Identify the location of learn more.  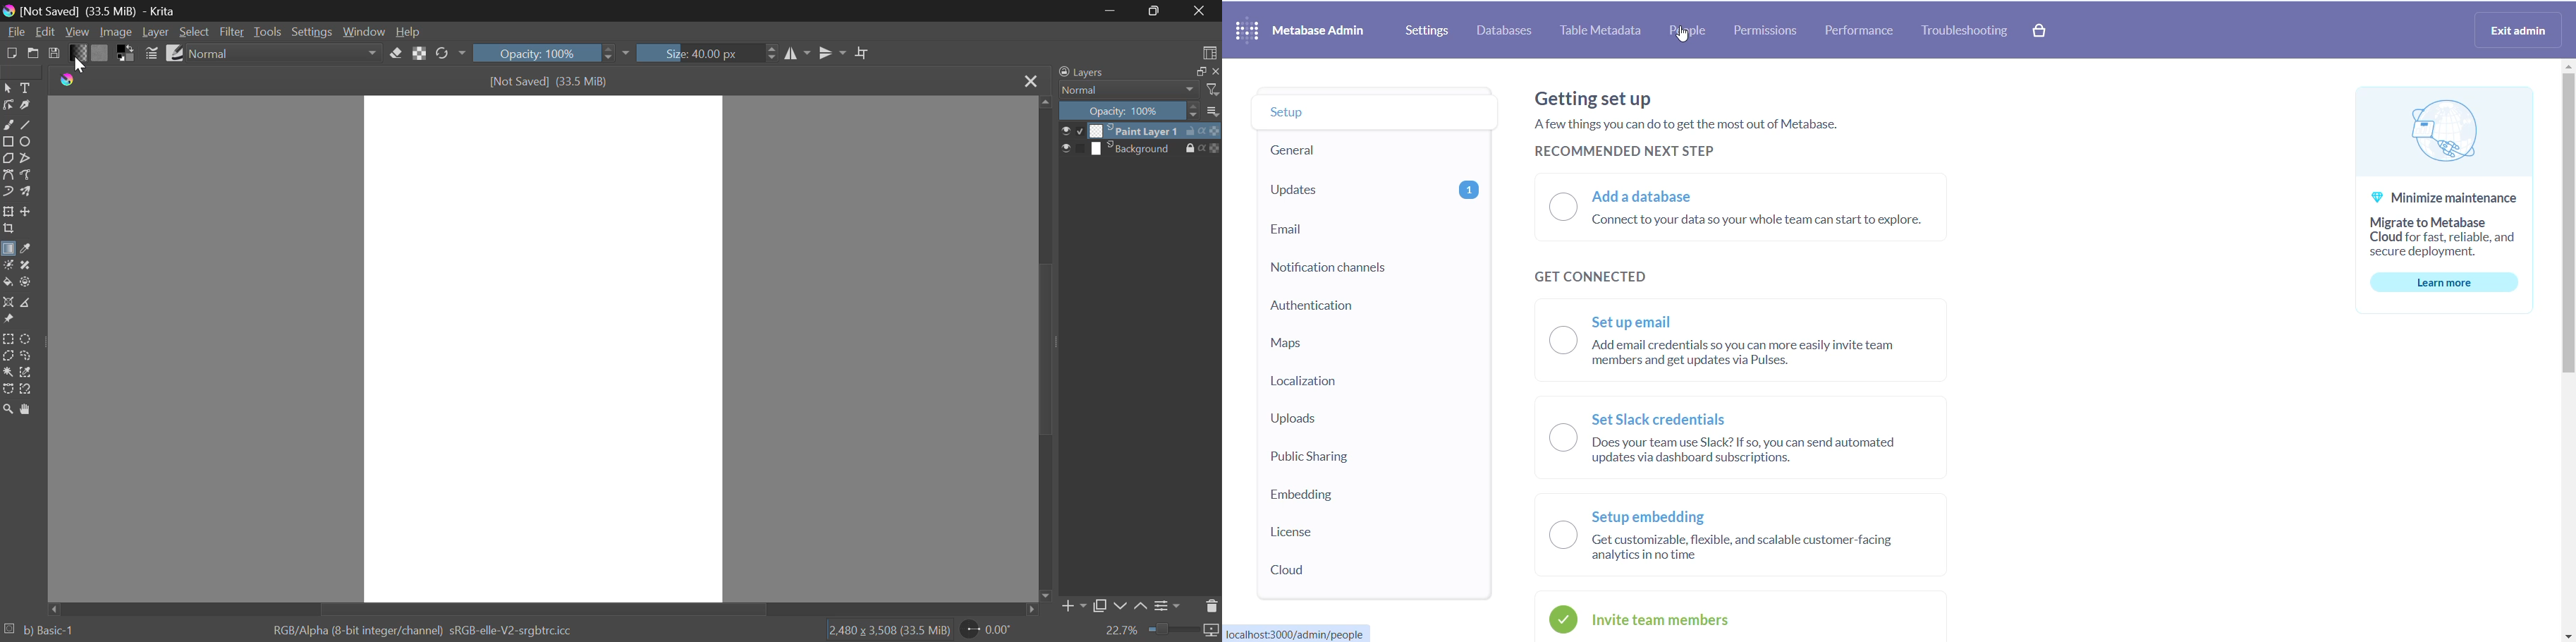
(2446, 282).